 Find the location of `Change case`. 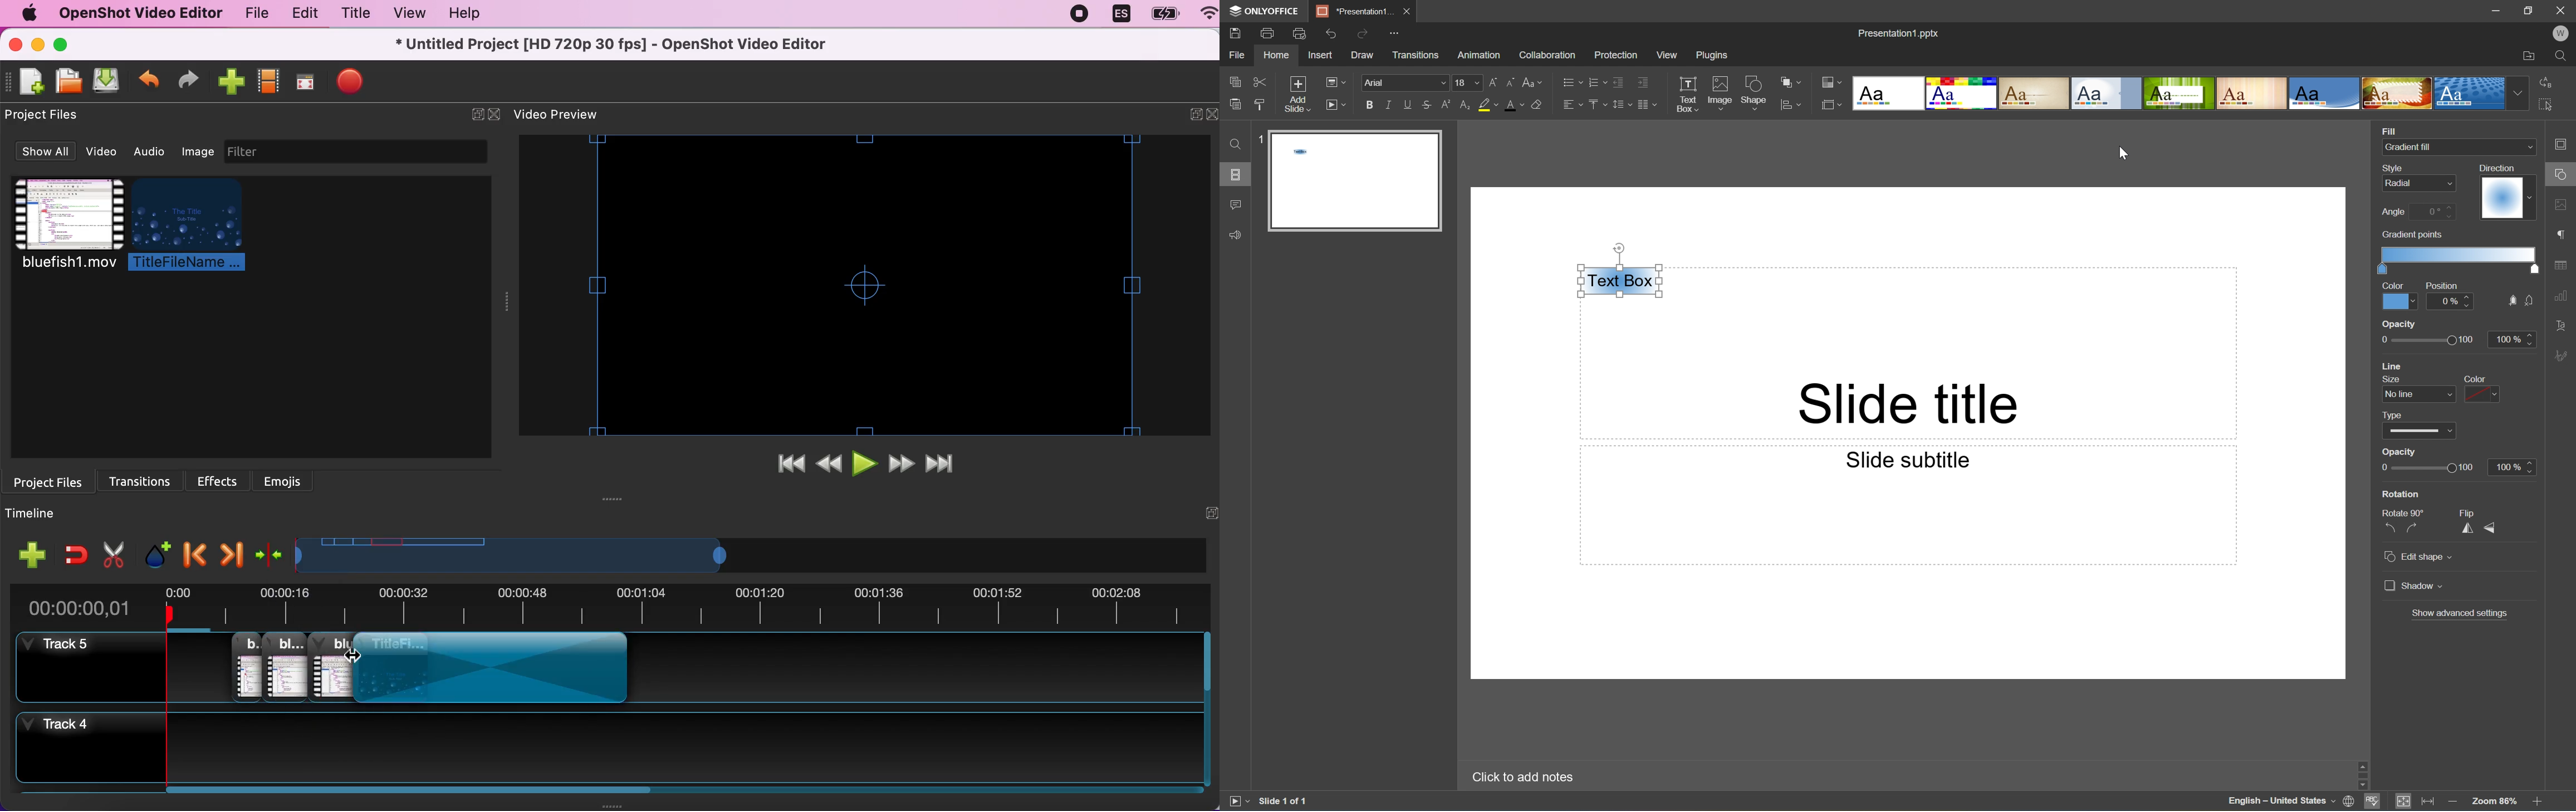

Change case is located at coordinates (1533, 82).